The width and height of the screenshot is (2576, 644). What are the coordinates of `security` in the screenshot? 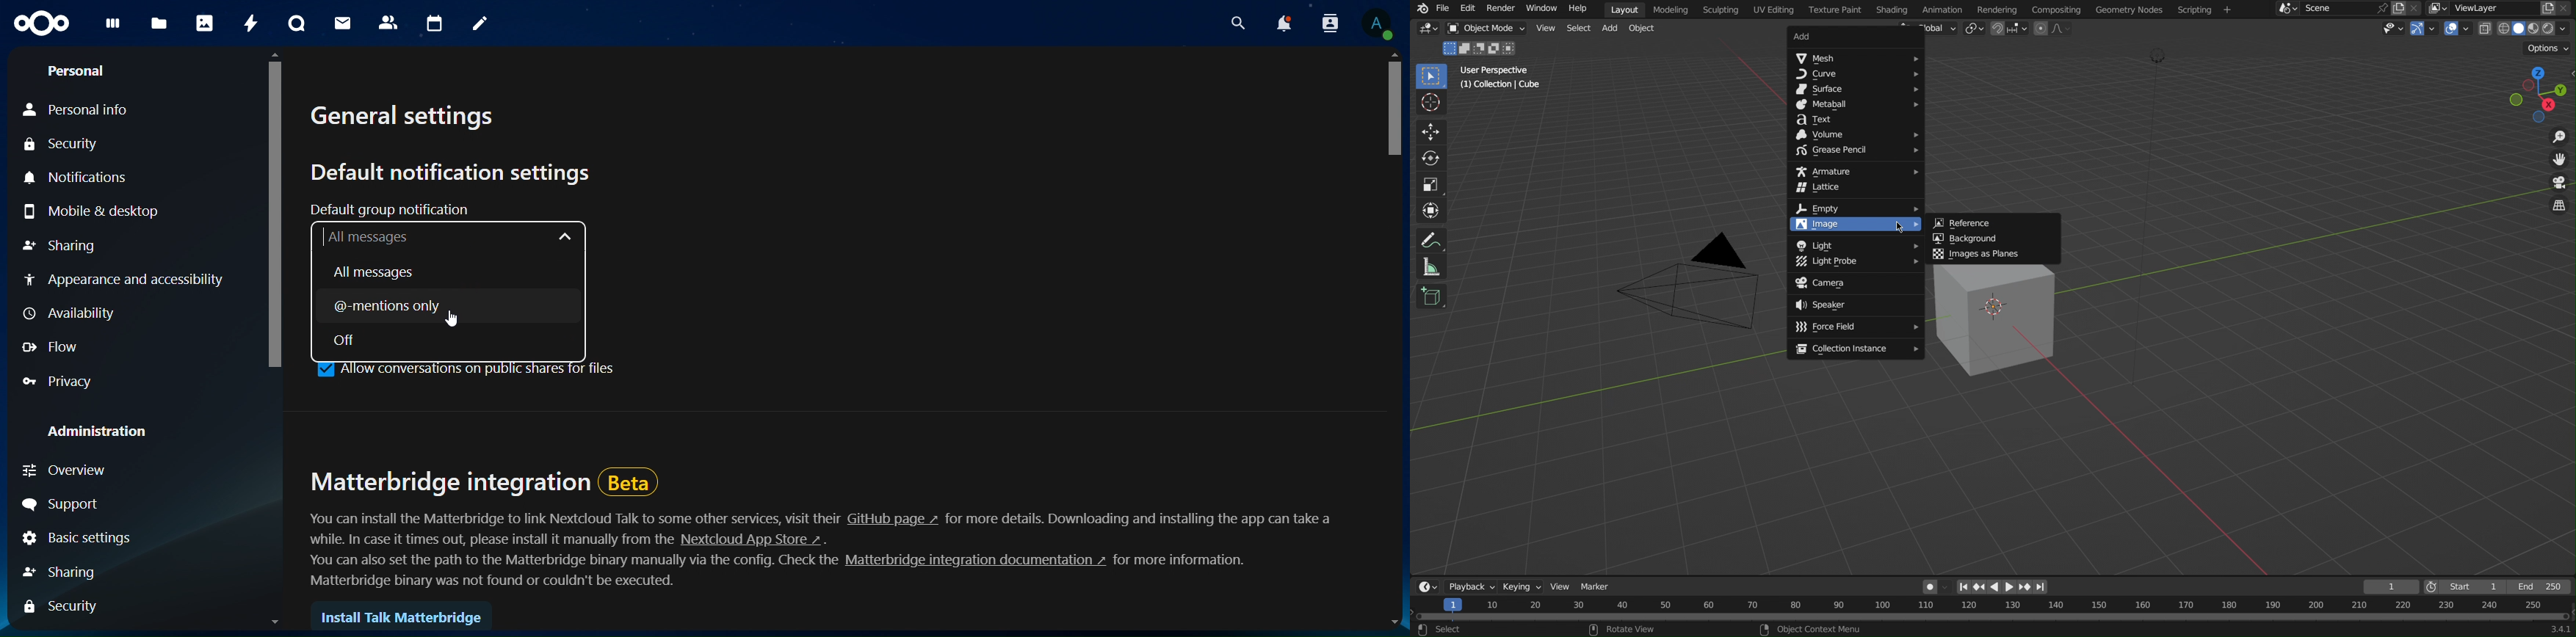 It's located at (66, 607).